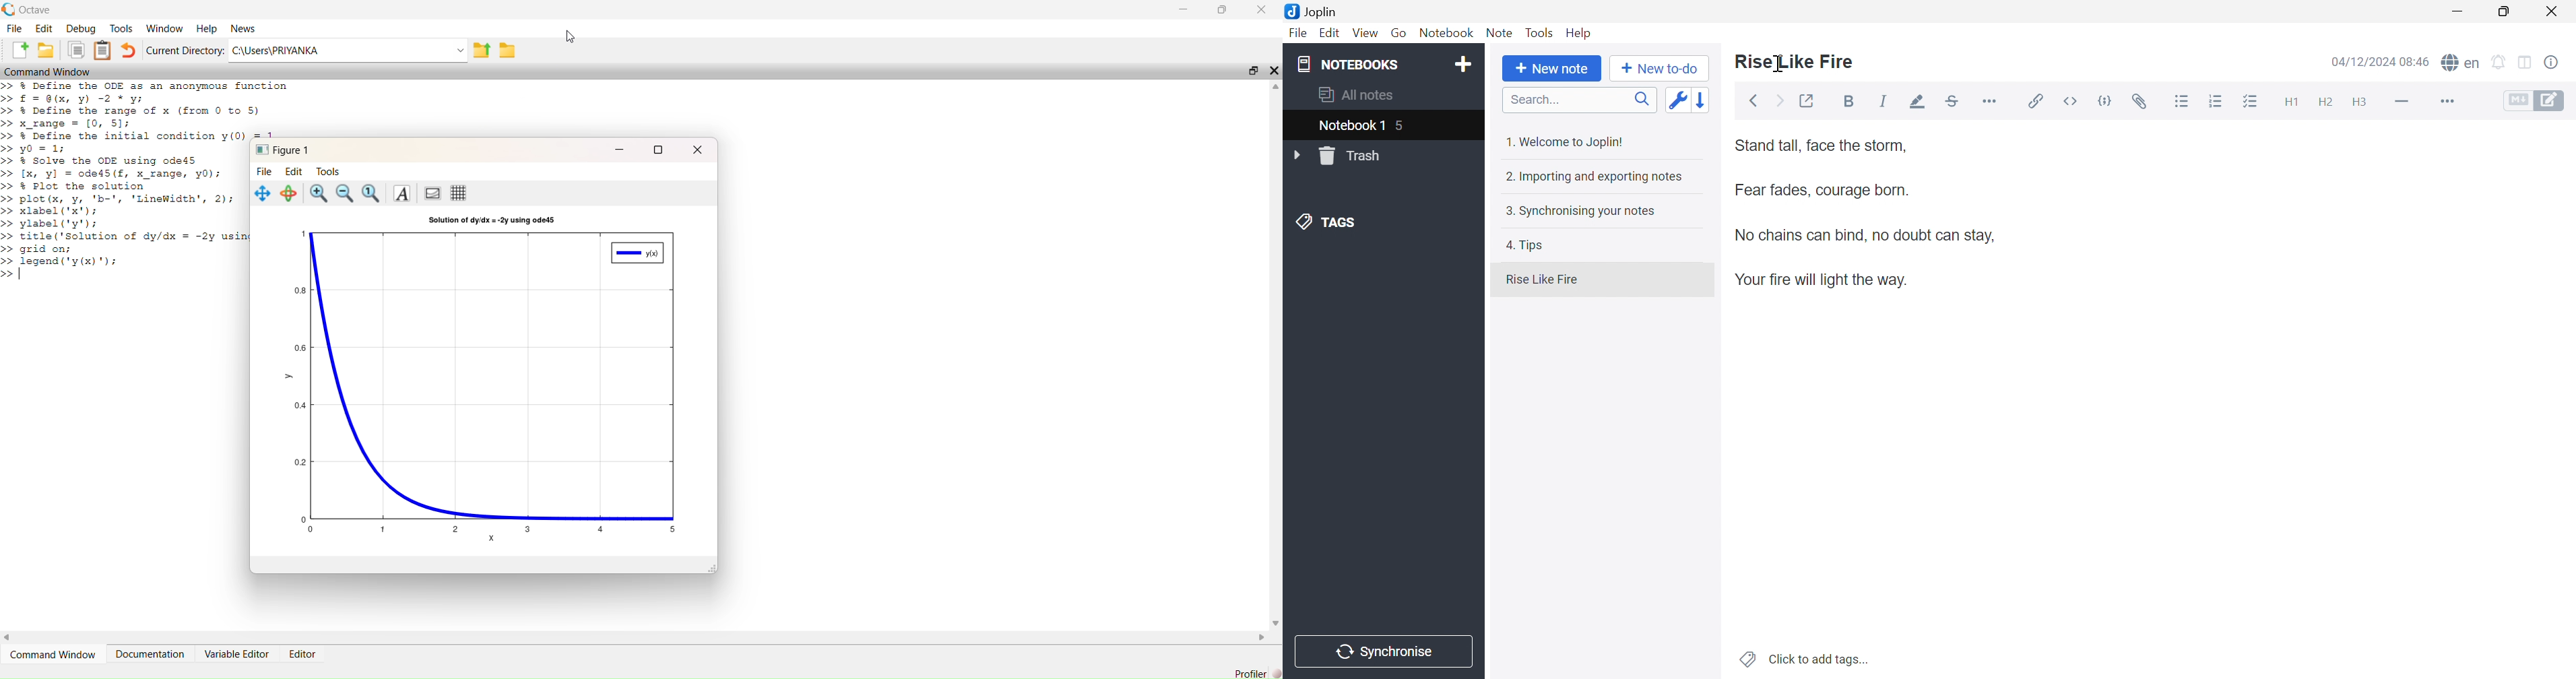 The width and height of the screenshot is (2576, 700). Describe the element at coordinates (1525, 247) in the screenshot. I see `4. Tips` at that location.